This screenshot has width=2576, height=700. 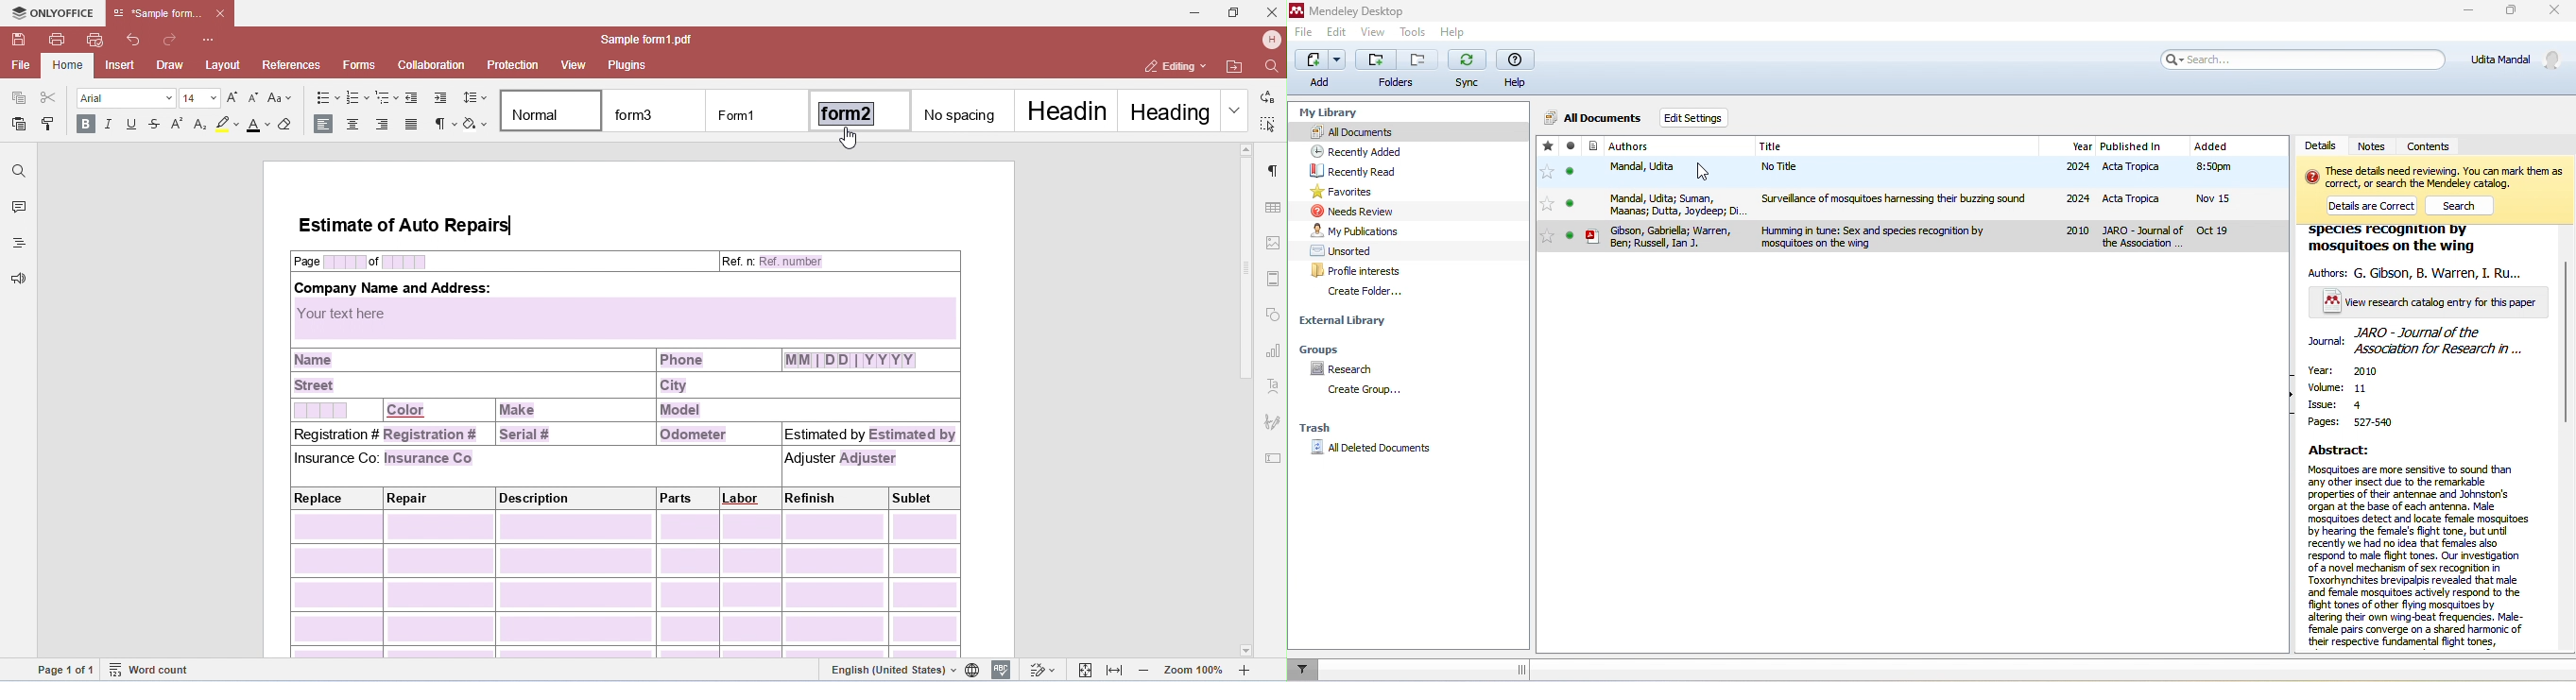 I want to click on close, so click(x=2553, y=11).